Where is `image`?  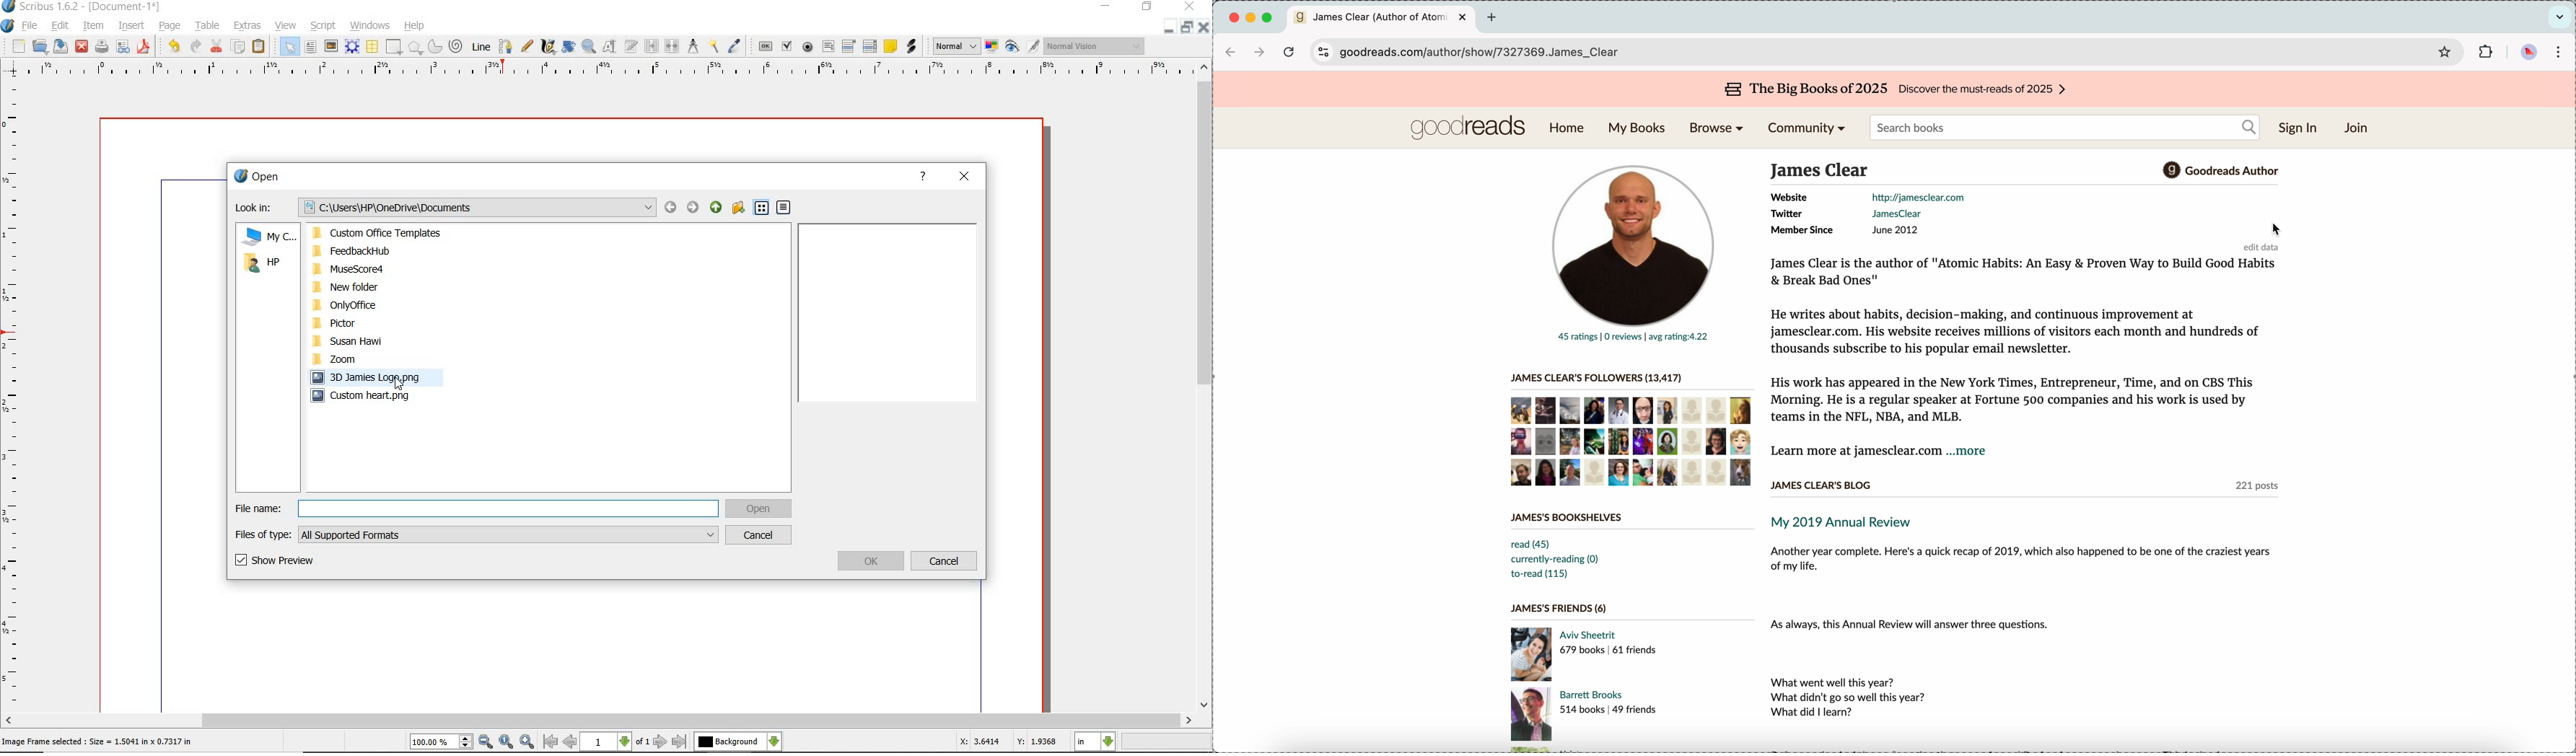
image is located at coordinates (331, 47).